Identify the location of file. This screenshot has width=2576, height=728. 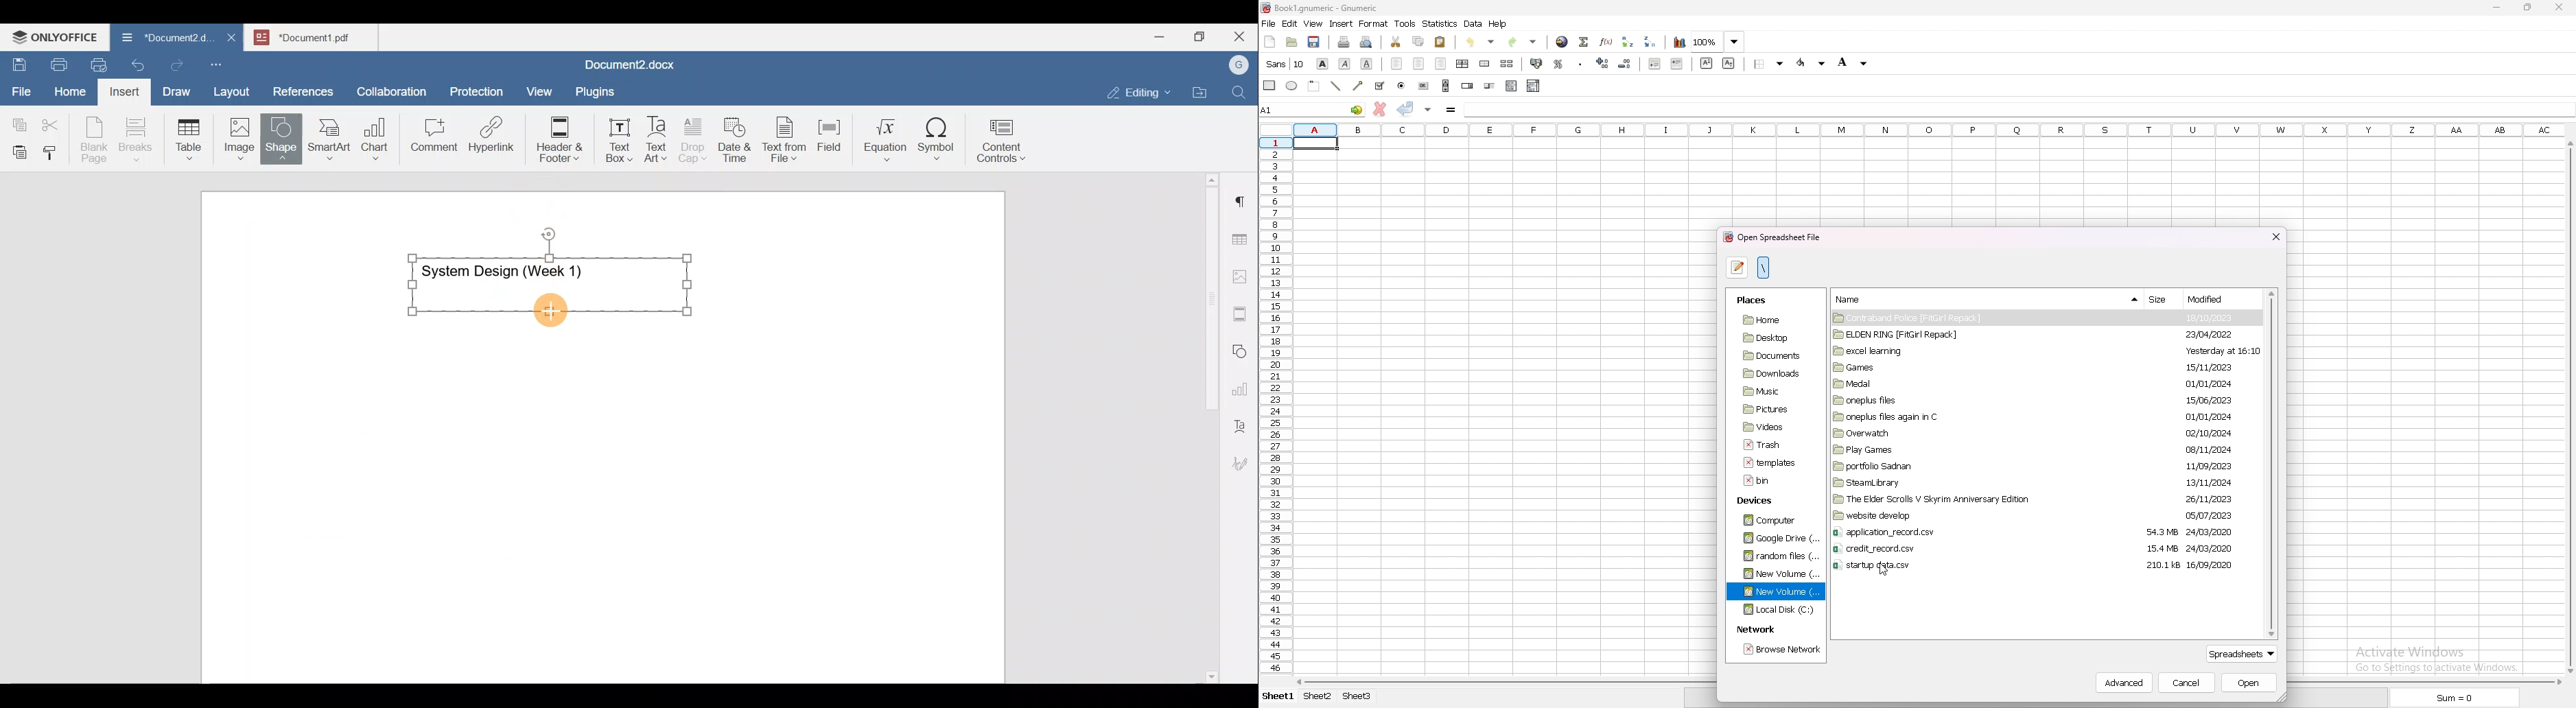
(1921, 550).